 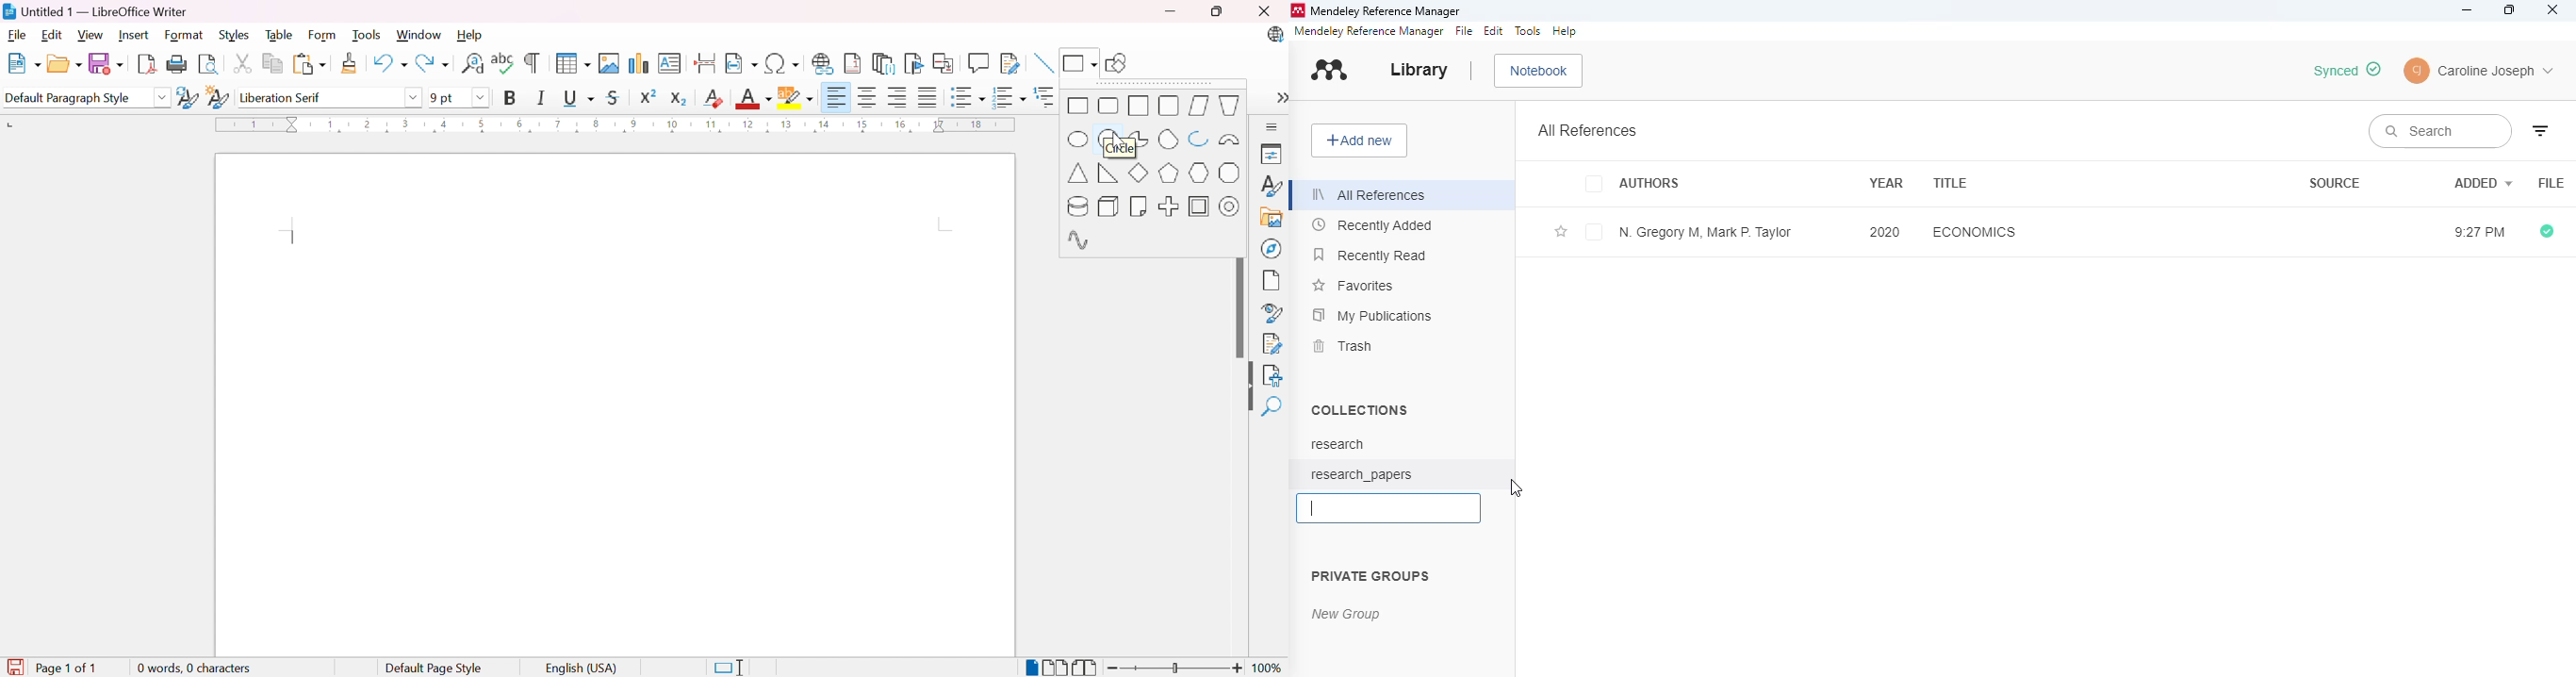 What do you see at coordinates (741, 64) in the screenshot?
I see `Insert field` at bounding box center [741, 64].